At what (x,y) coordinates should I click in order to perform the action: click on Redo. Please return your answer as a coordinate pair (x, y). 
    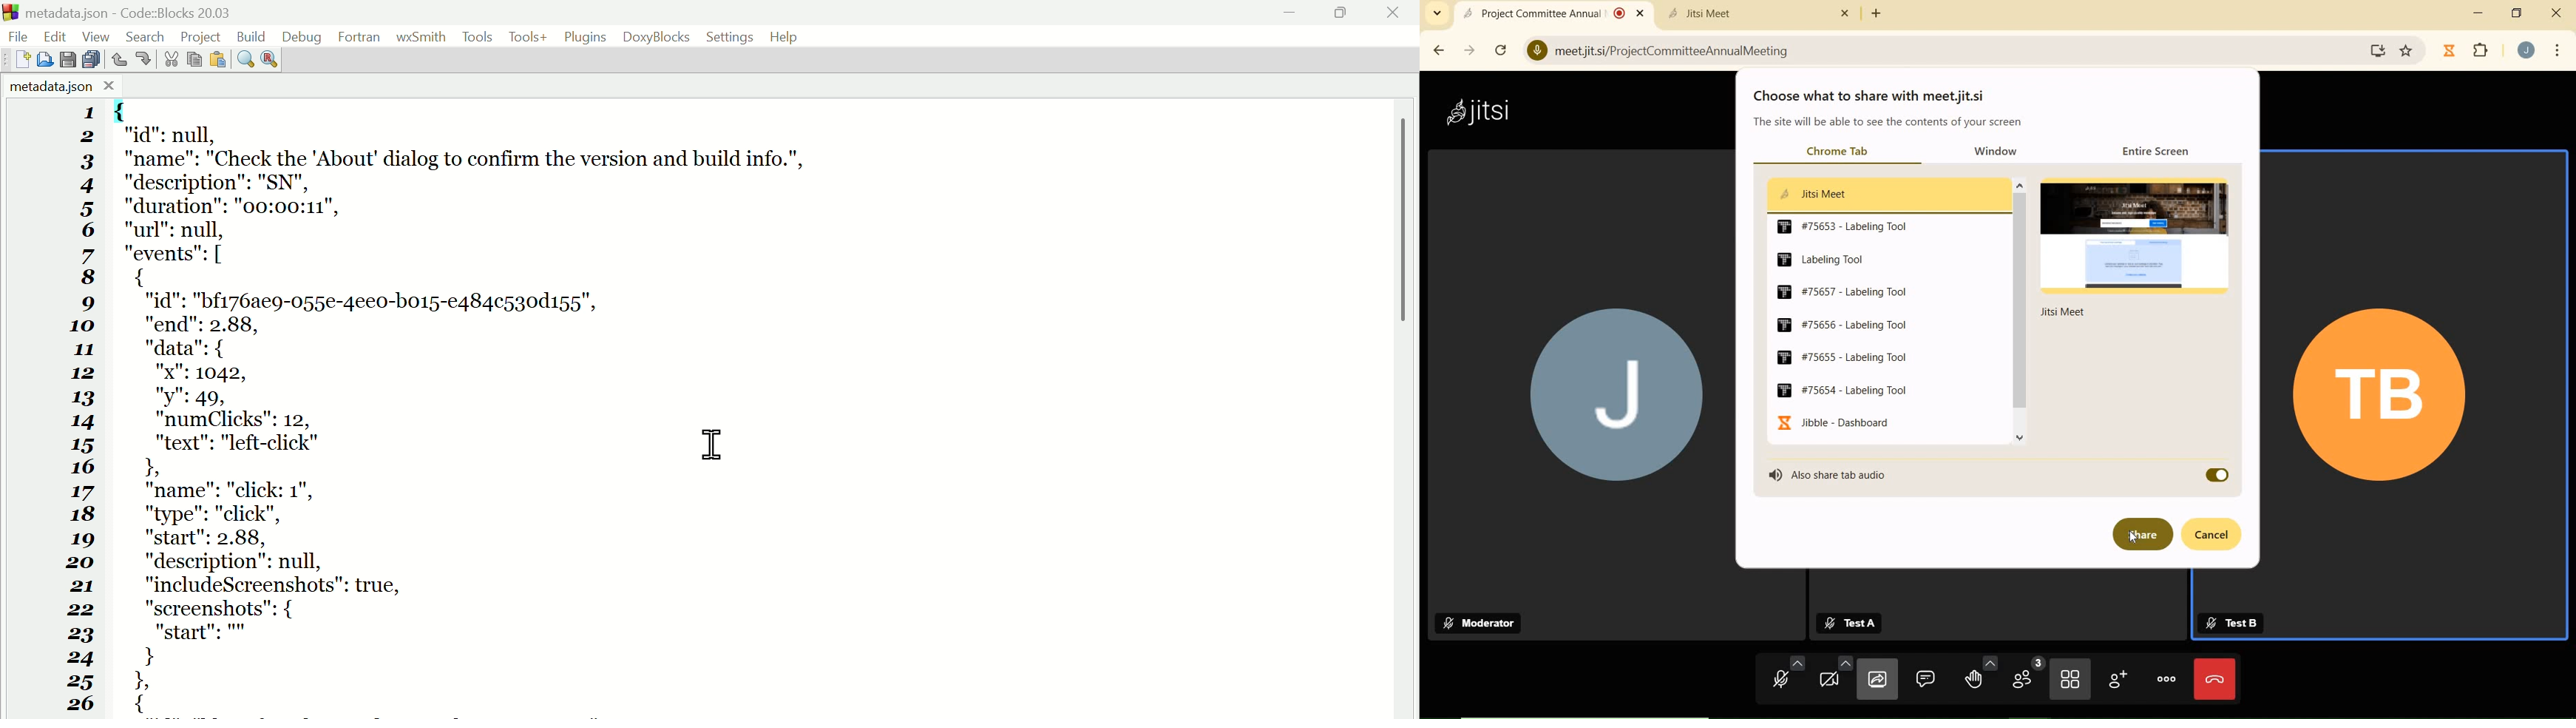
    Looking at the image, I should click on (143, 58).